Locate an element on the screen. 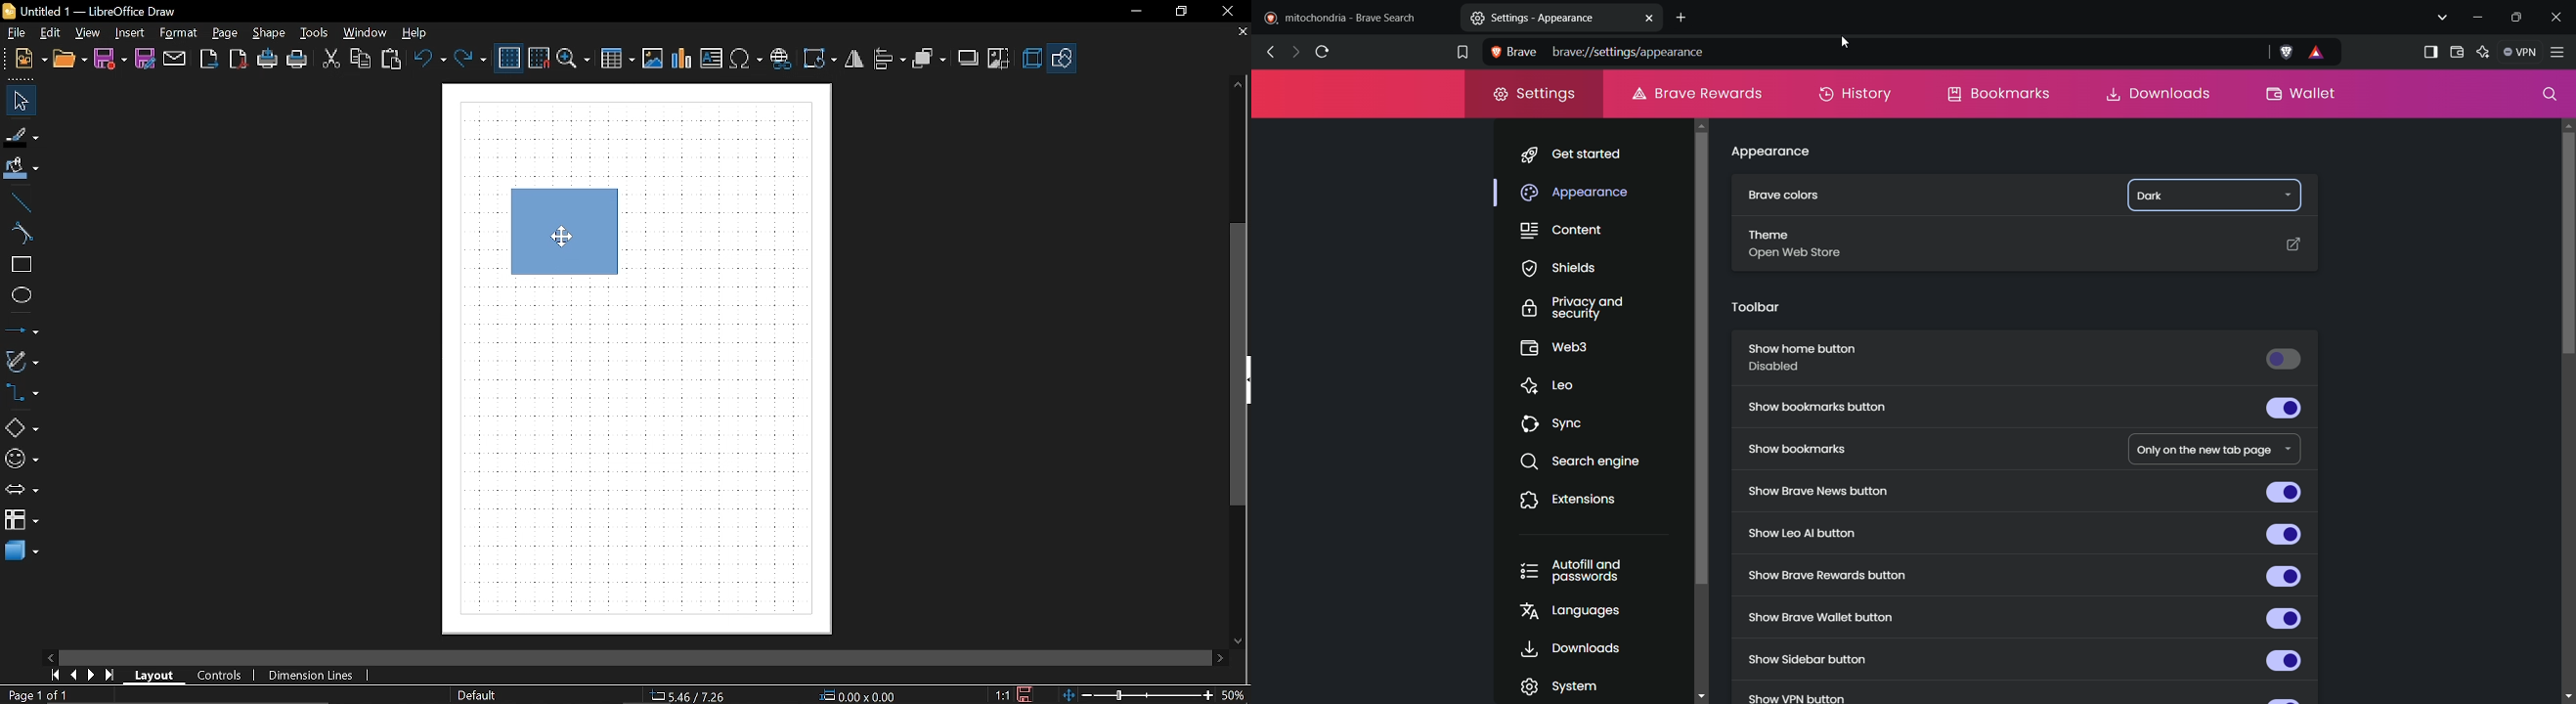  Insert image is located at coordinates (652, 59).